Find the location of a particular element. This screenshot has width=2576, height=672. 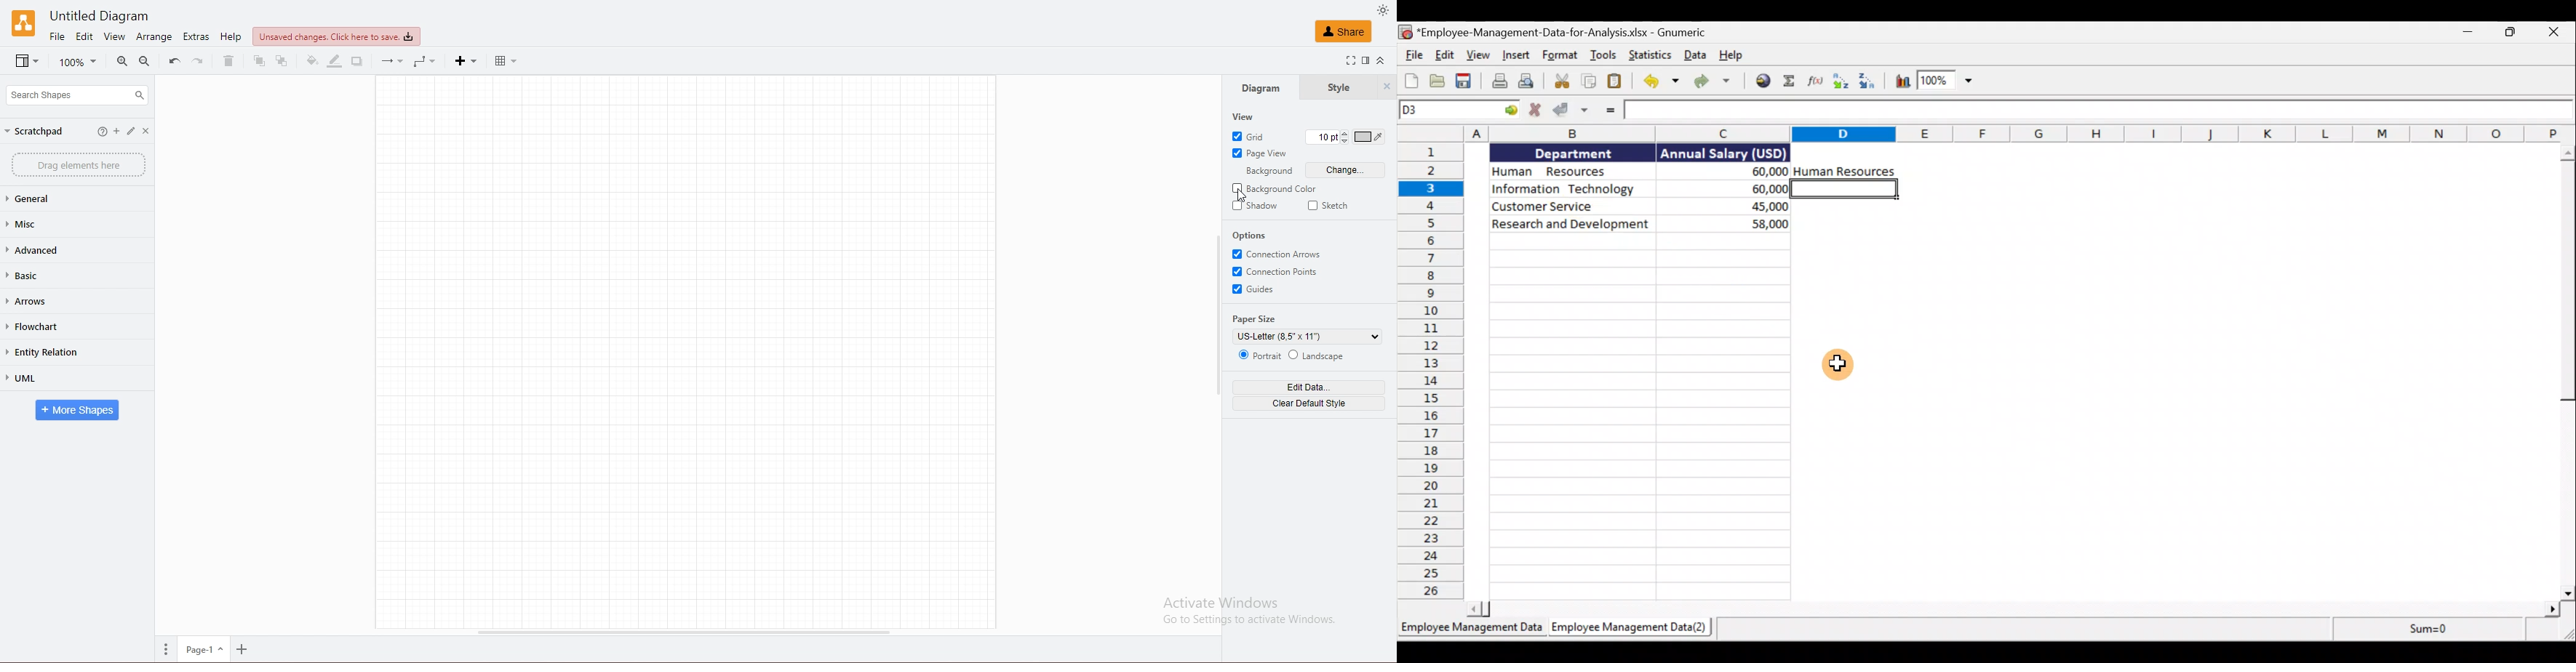

vertical scroll bar is located at coordinates (1219, 315).